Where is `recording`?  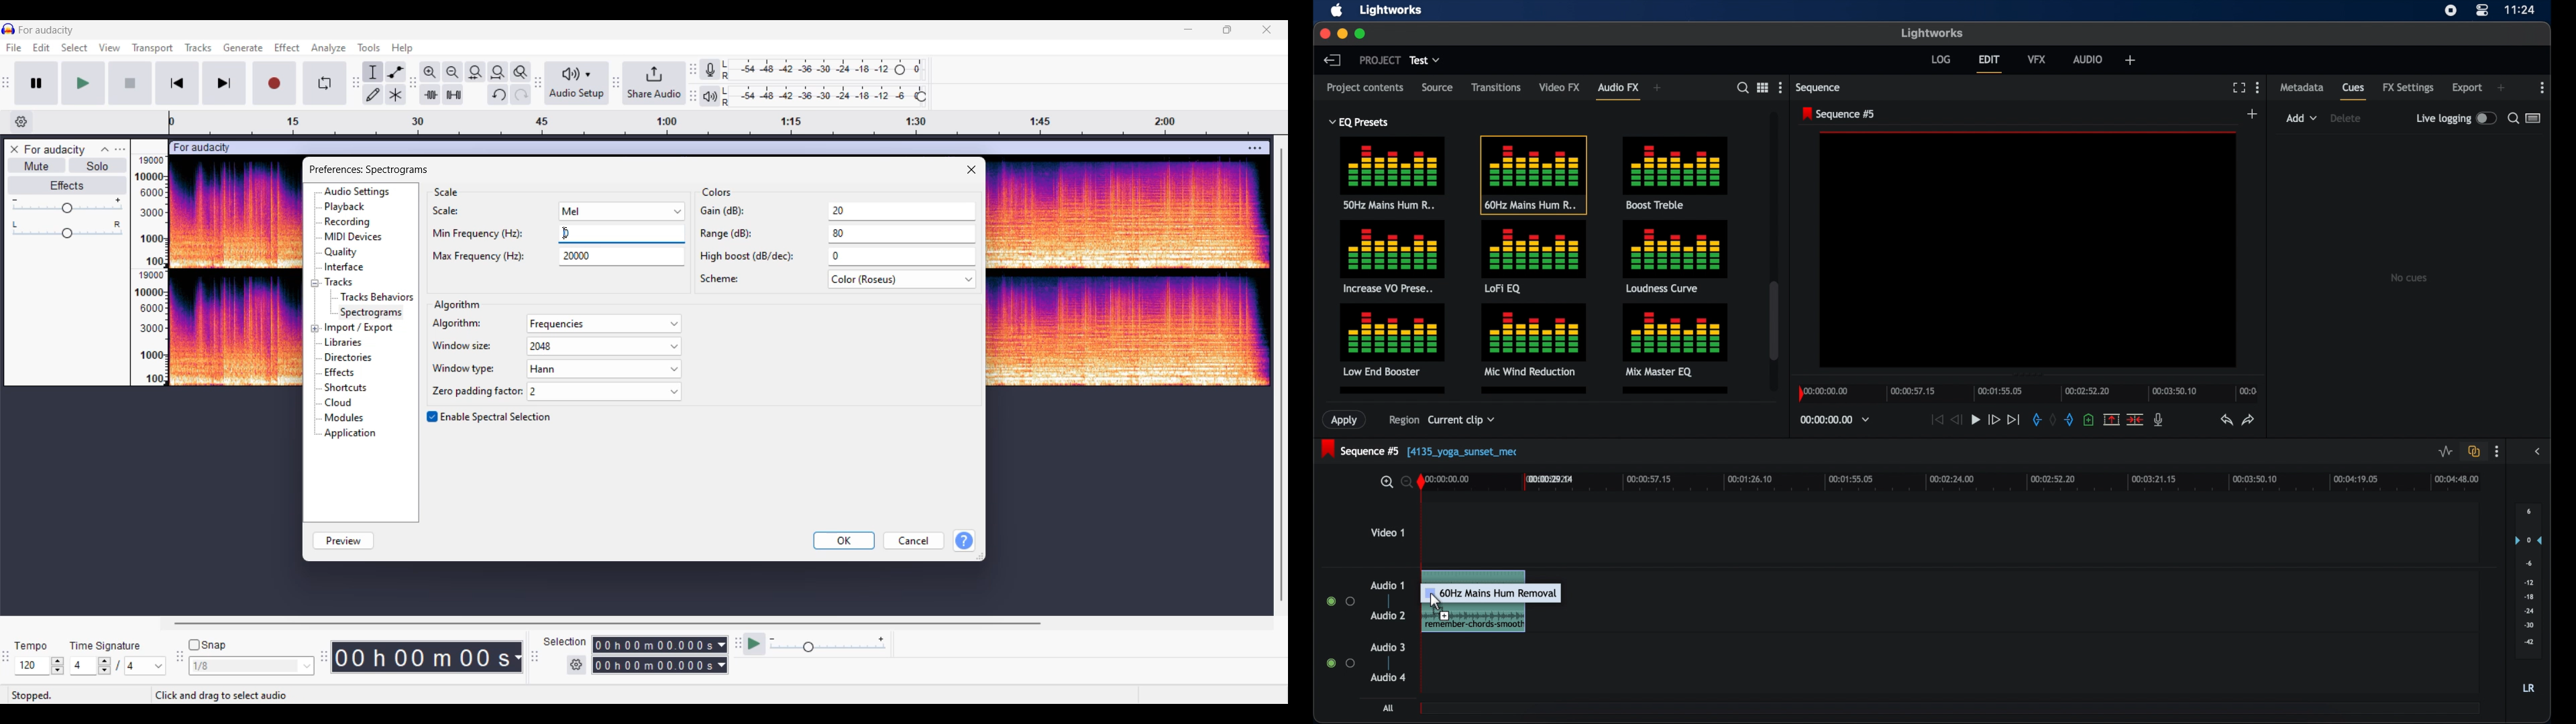
recording is located at coordinates (351, 222).